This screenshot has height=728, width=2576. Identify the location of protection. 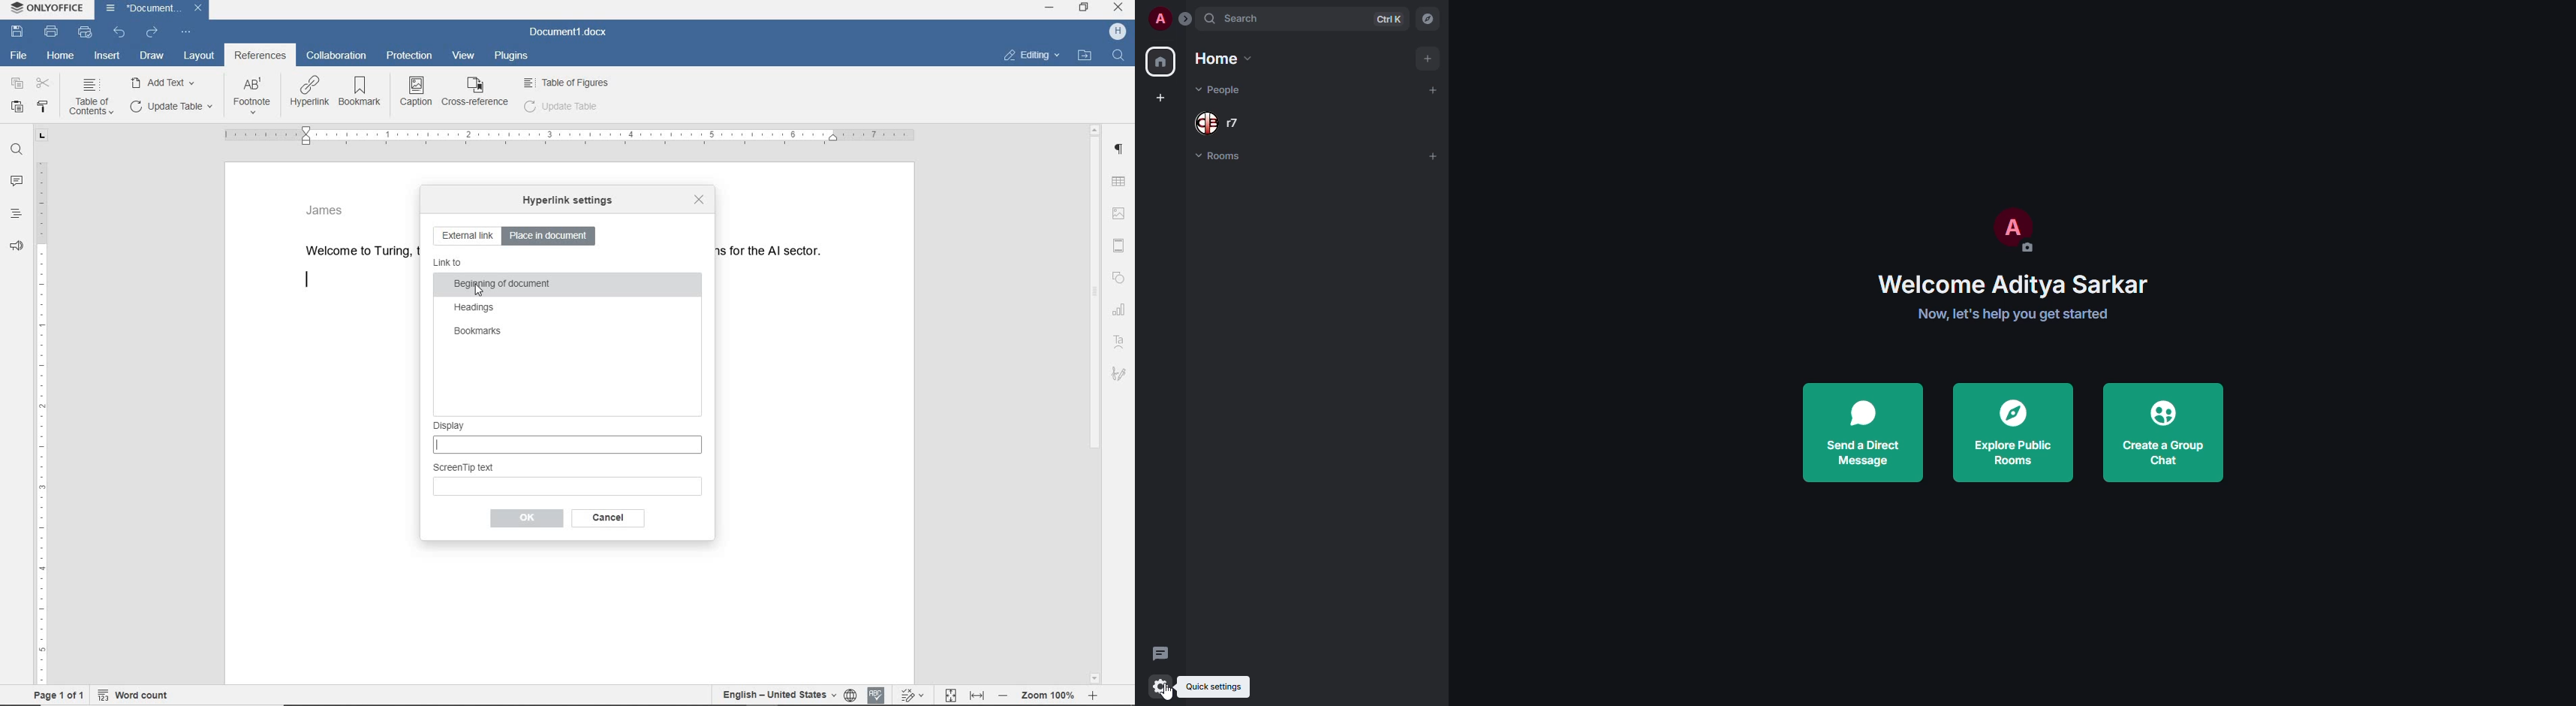
(411, 57).